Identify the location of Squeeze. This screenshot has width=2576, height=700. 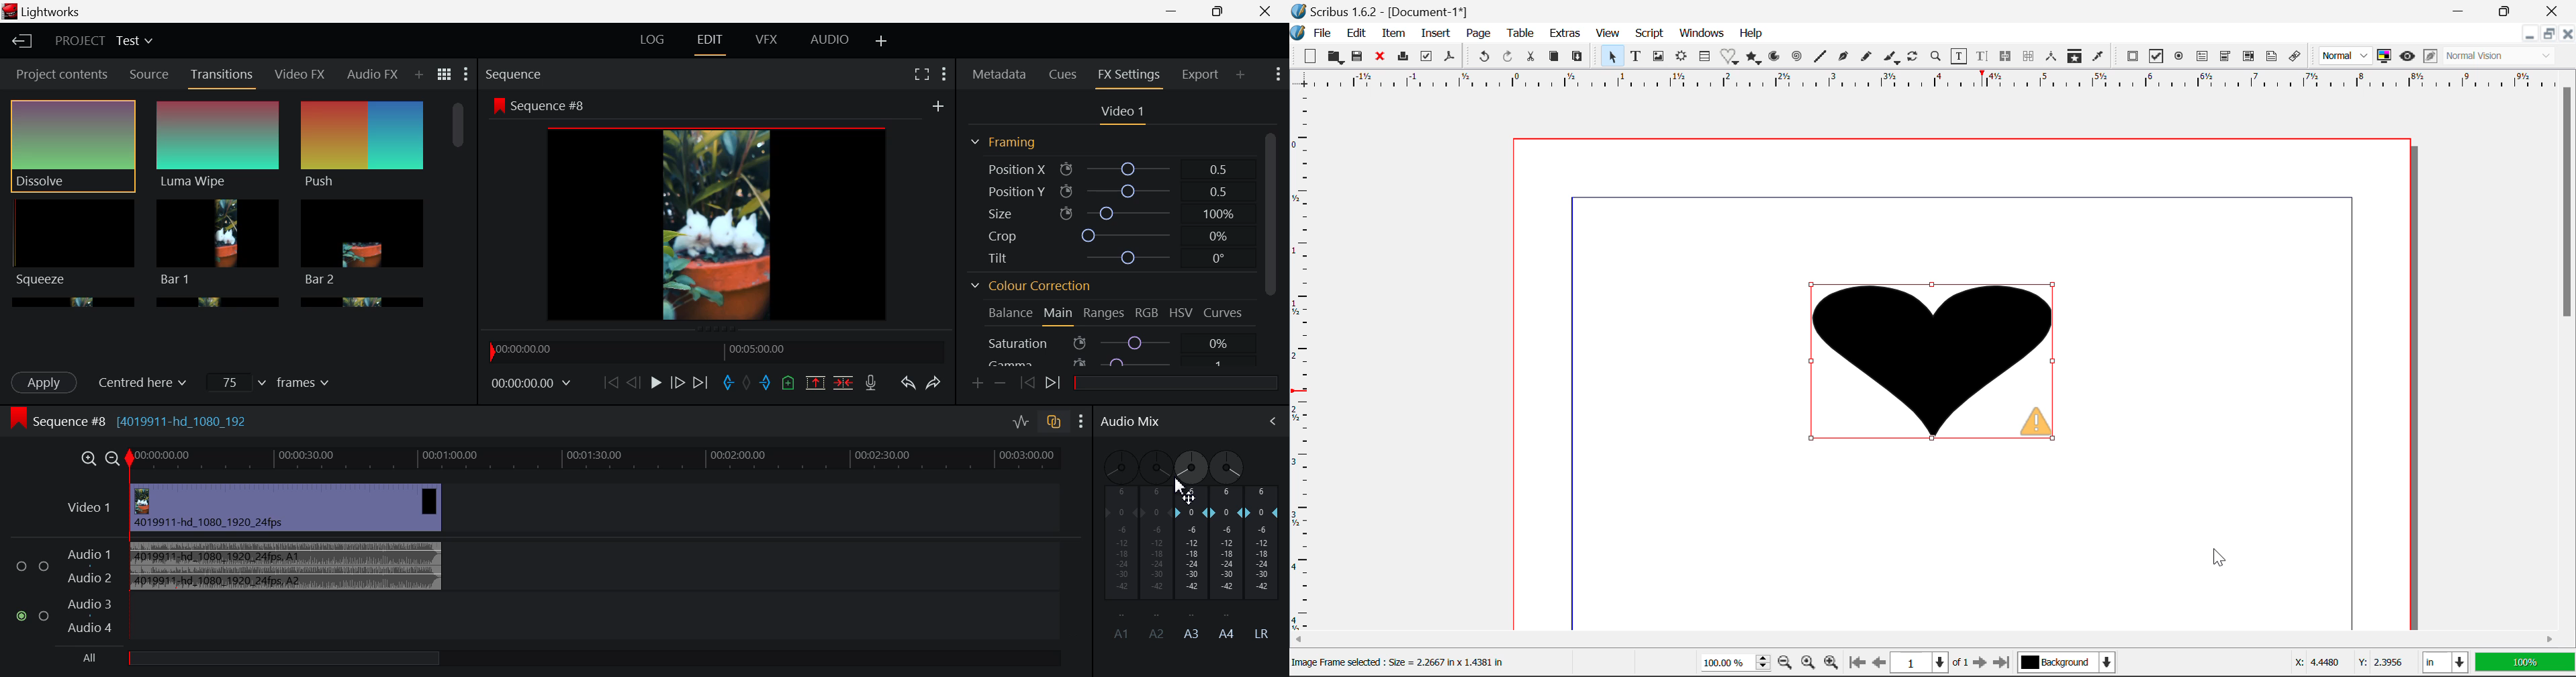
(72, 242).